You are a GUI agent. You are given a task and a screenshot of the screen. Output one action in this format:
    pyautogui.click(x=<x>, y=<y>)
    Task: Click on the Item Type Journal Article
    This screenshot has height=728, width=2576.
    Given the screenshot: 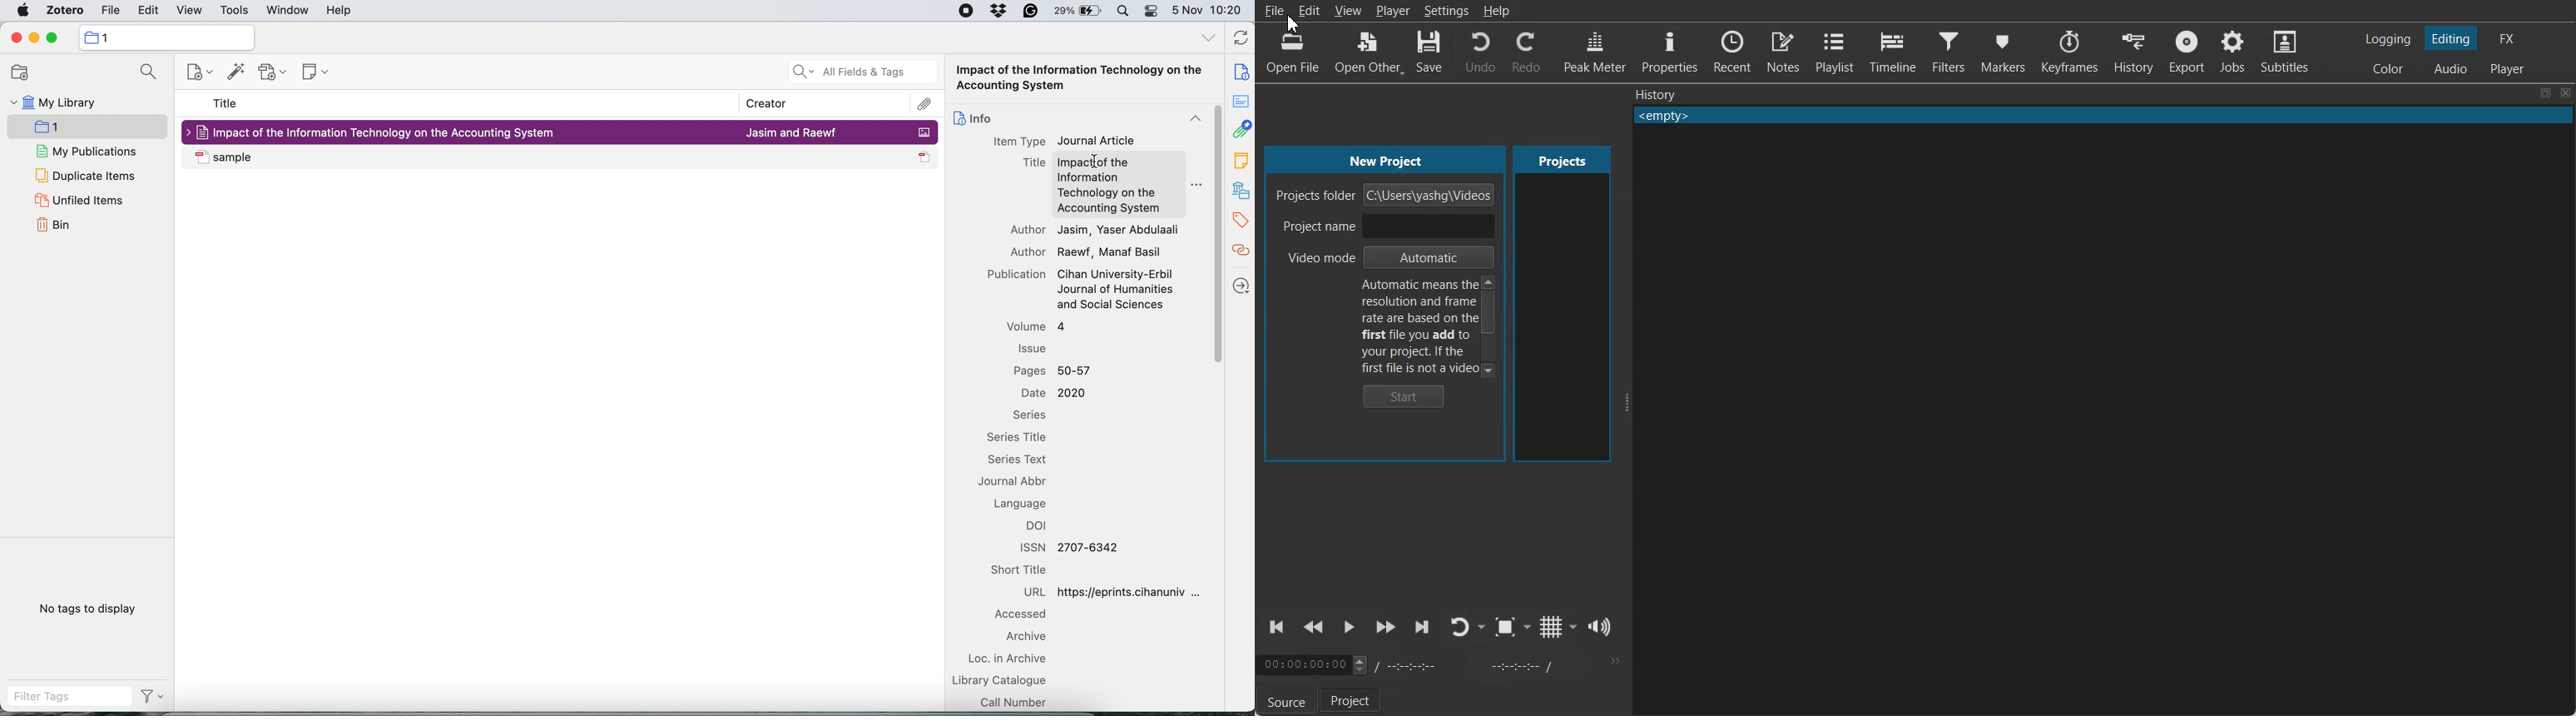 What is the action you would take?
    pyautogui.click(x=1063, y=141)
    